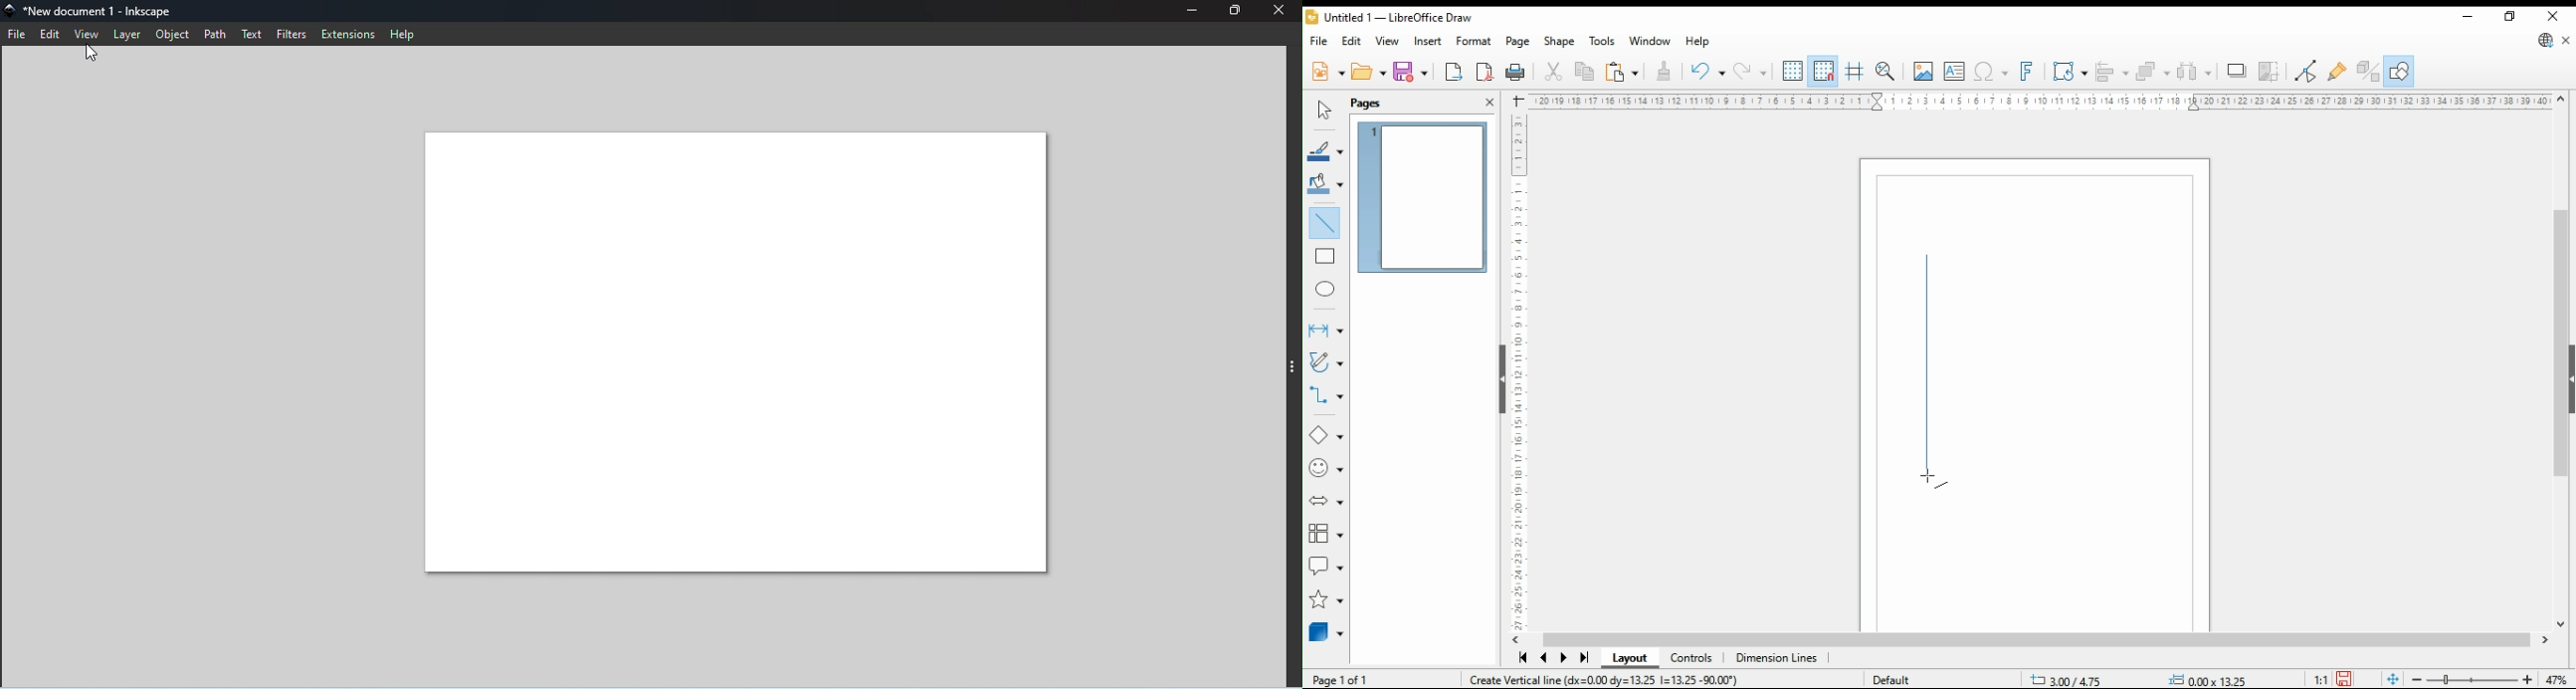  I want to click on collapse, so click(1500, 377).